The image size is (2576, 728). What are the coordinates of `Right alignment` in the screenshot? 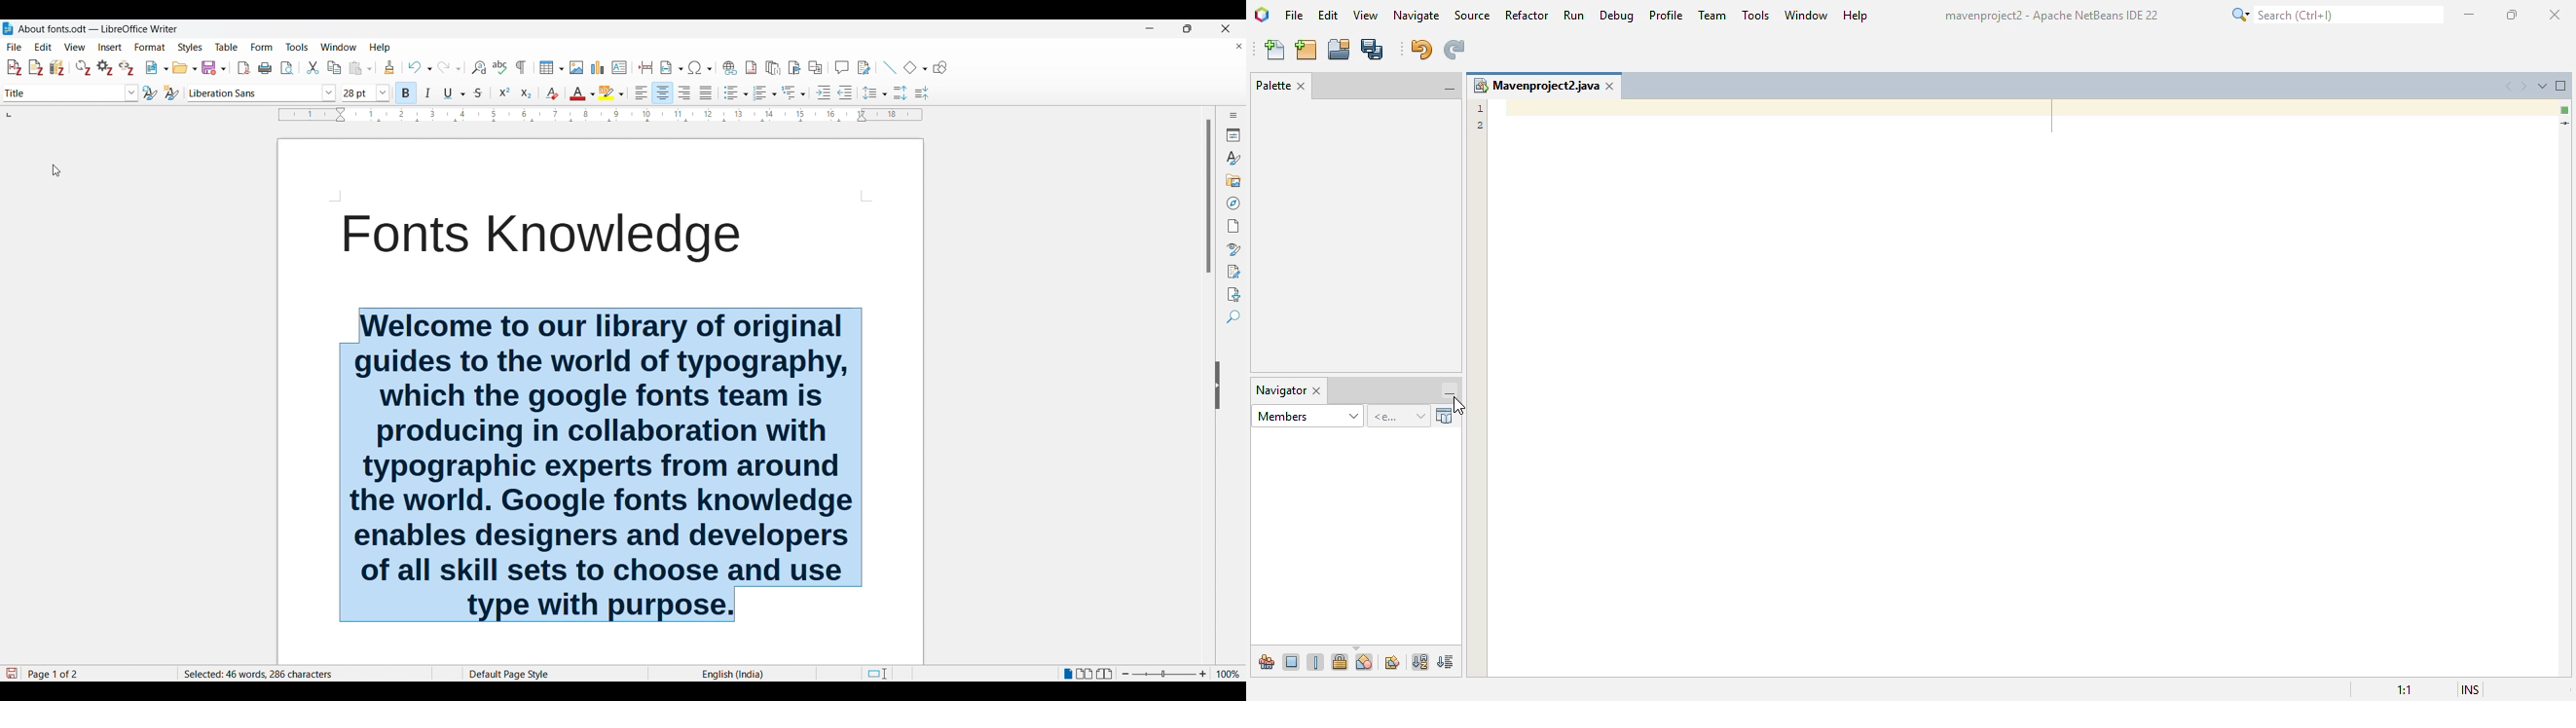 It's located at (684, 93).